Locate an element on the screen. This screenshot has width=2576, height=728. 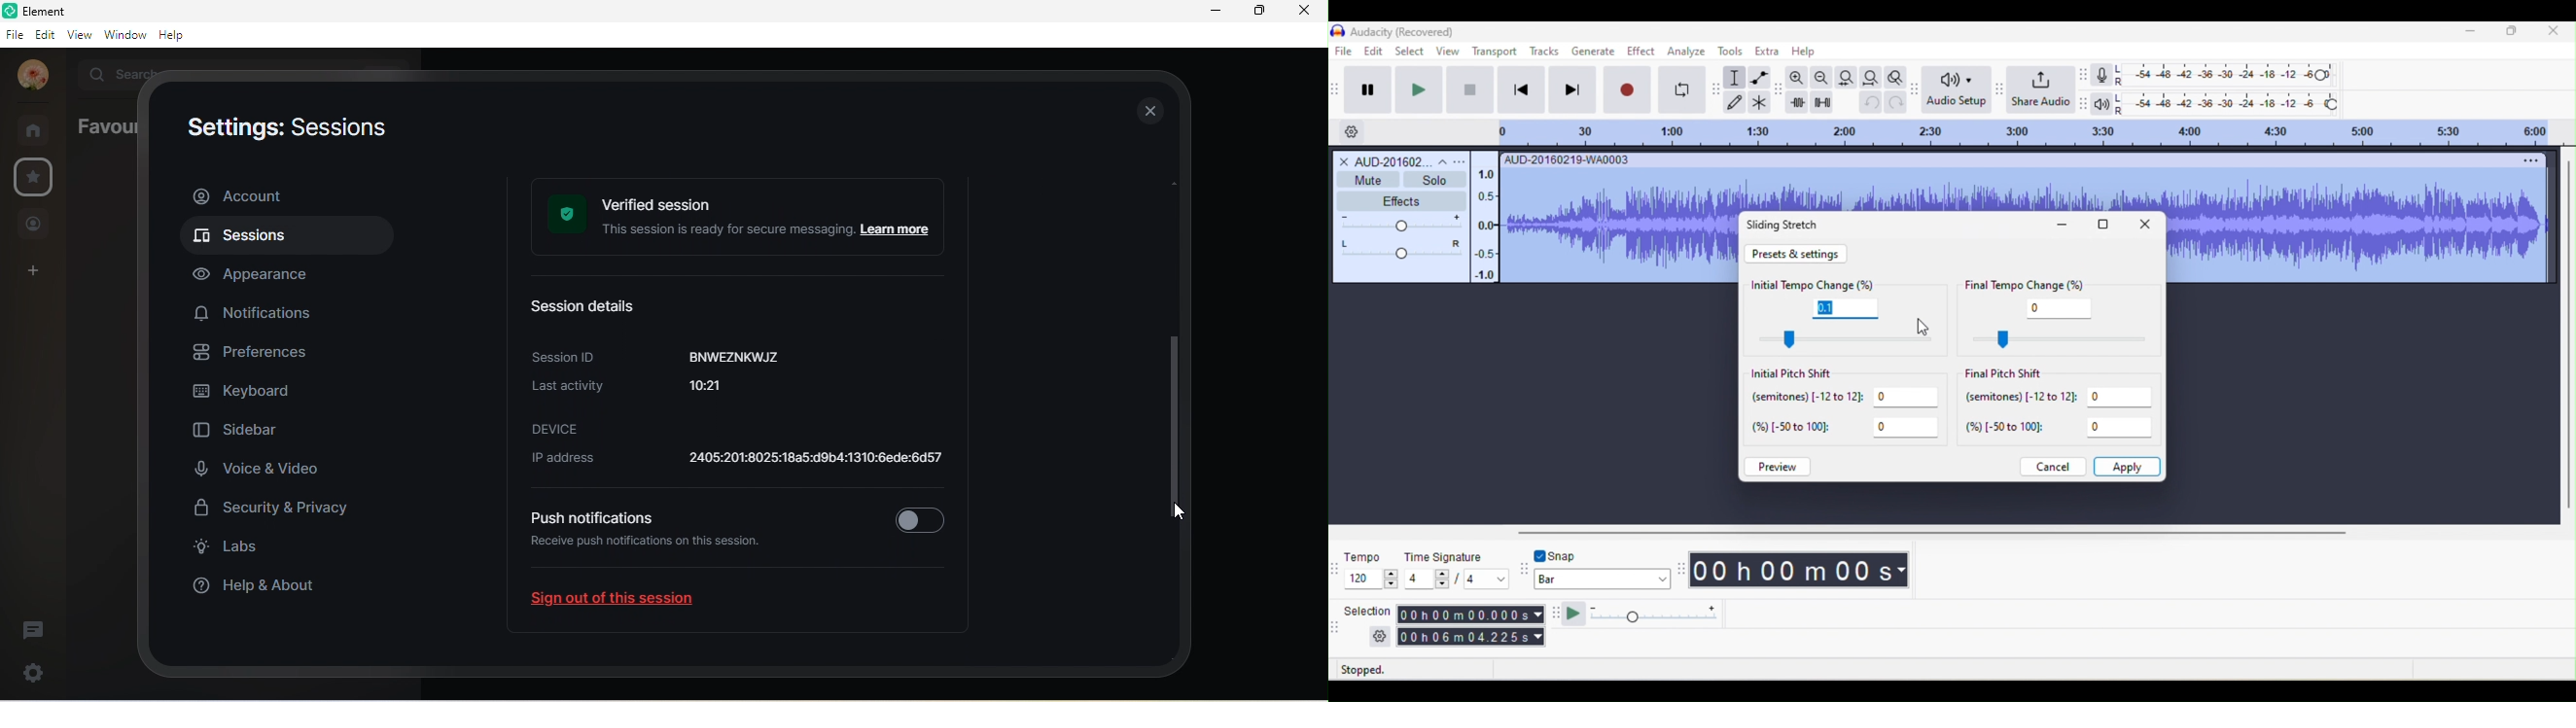
% is located at coordinates (1850, 428).